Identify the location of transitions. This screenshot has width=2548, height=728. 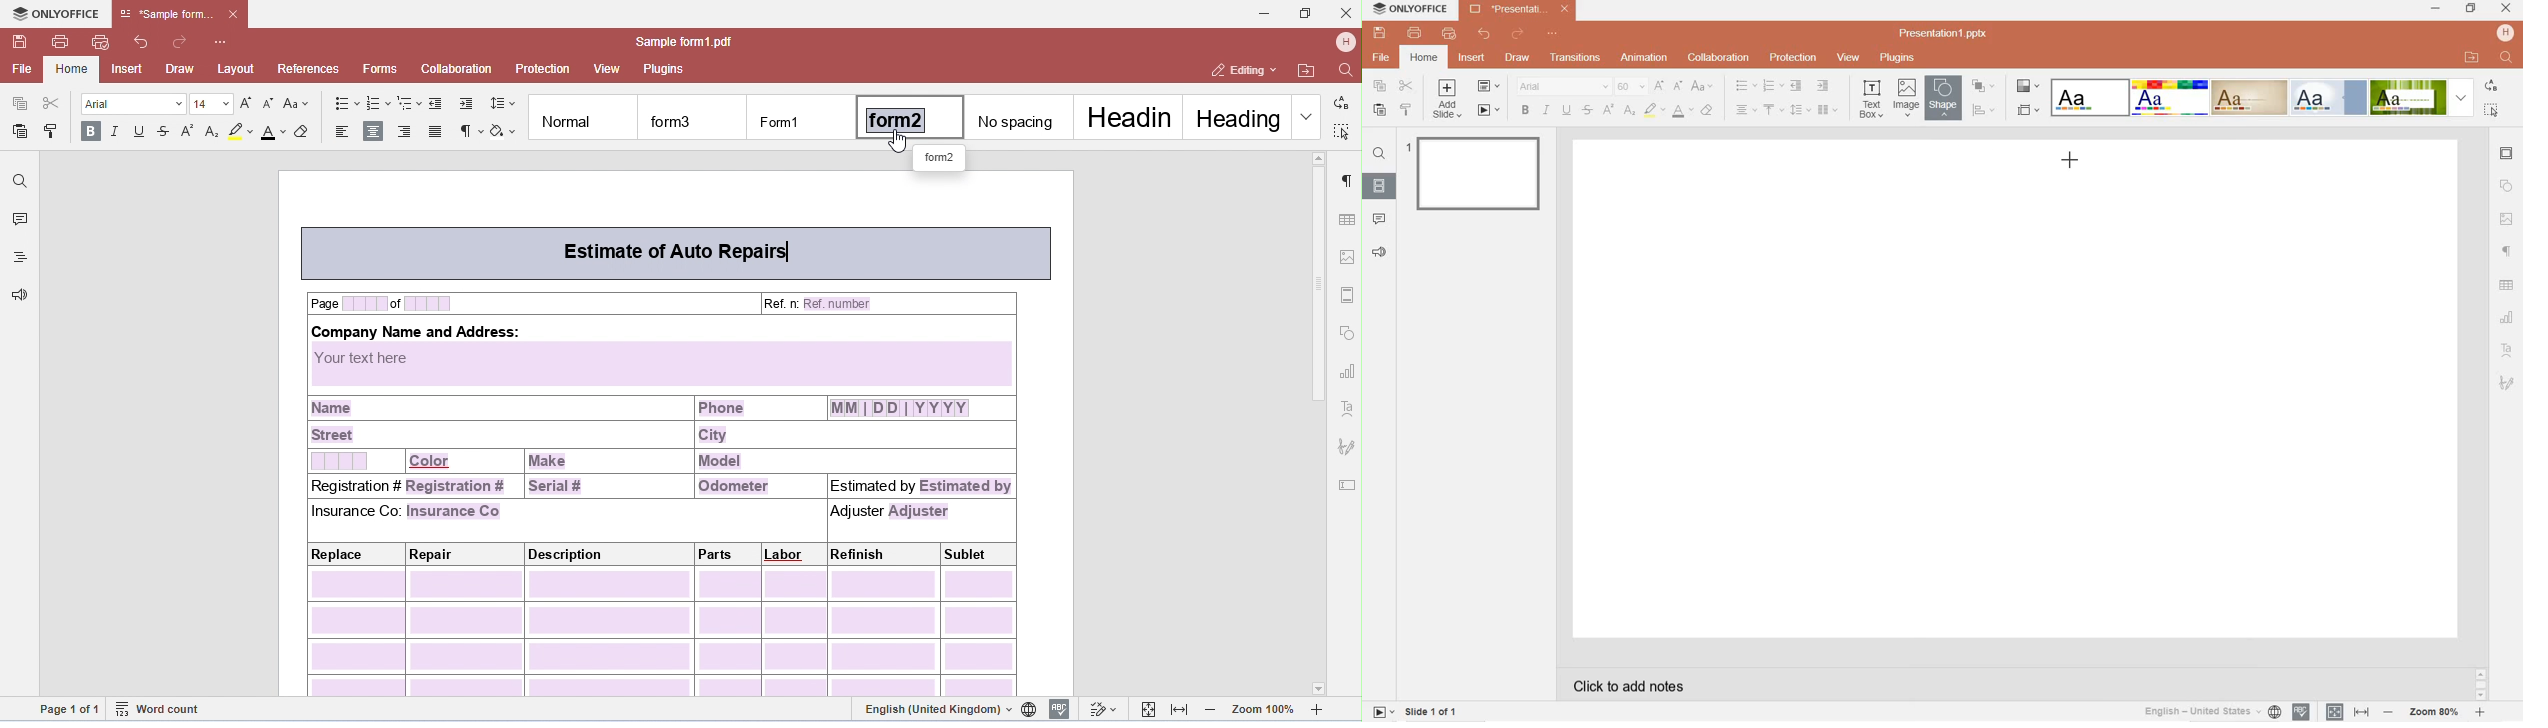
(1573, 58).